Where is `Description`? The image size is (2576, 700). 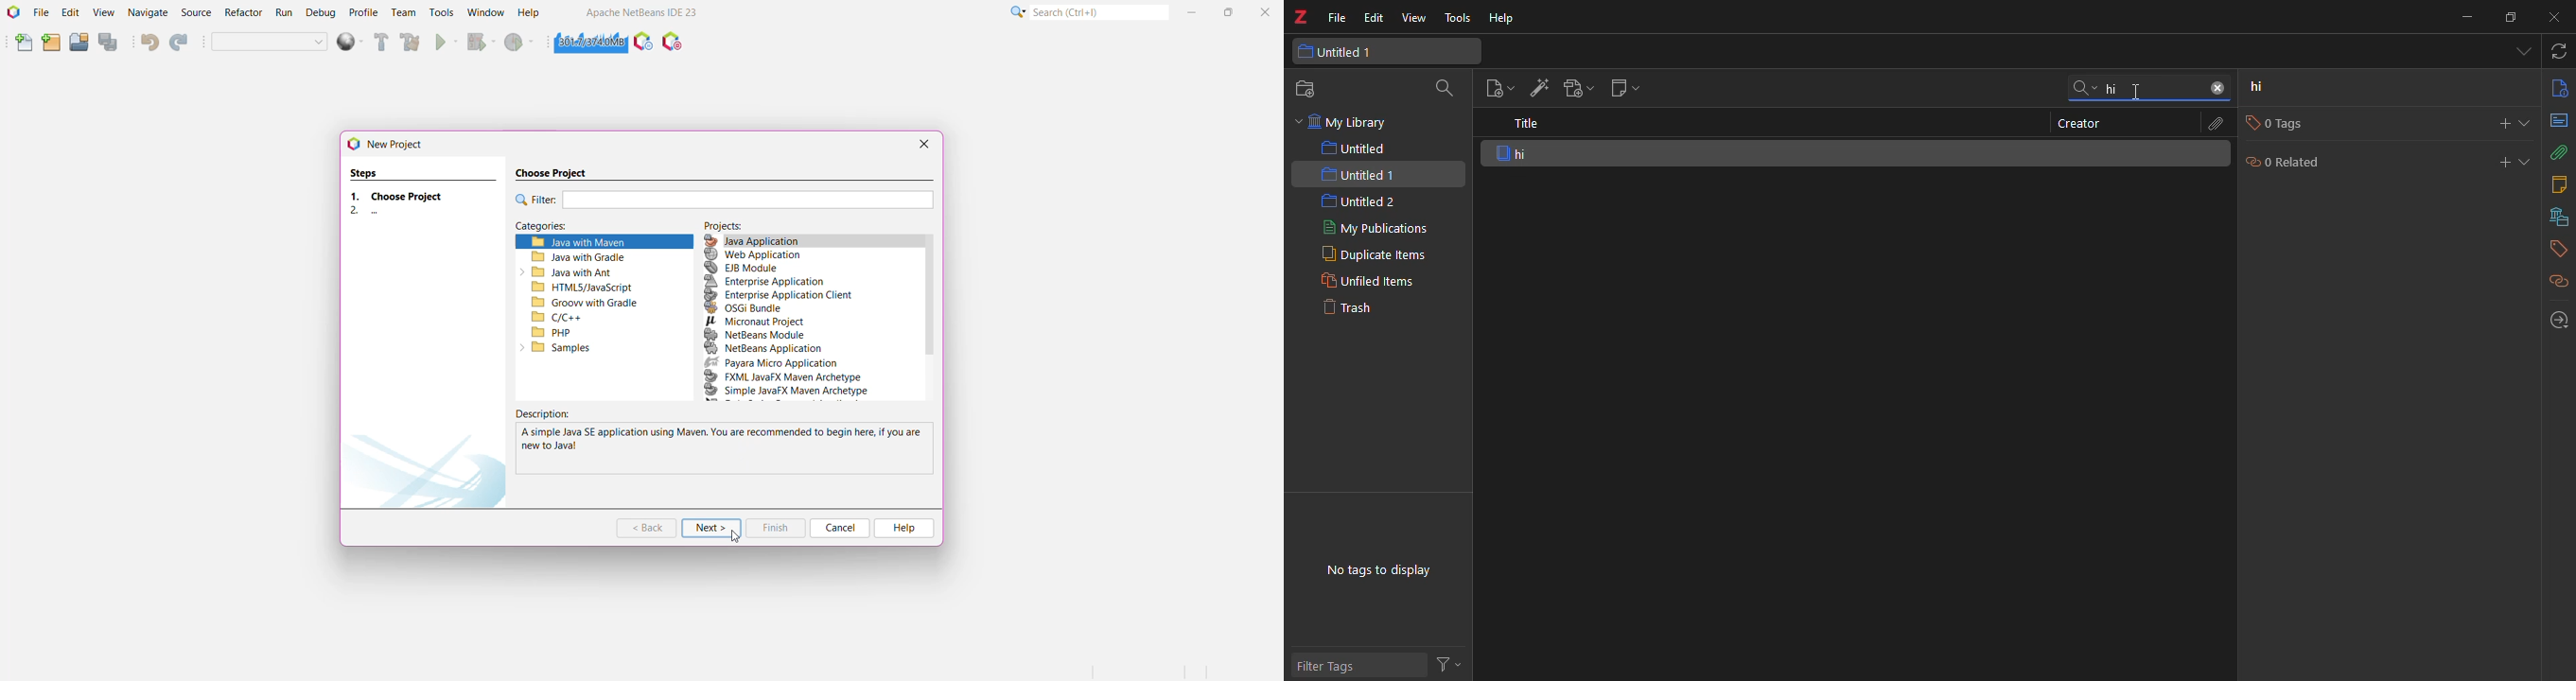
Description is located at coordinates (544, 412).